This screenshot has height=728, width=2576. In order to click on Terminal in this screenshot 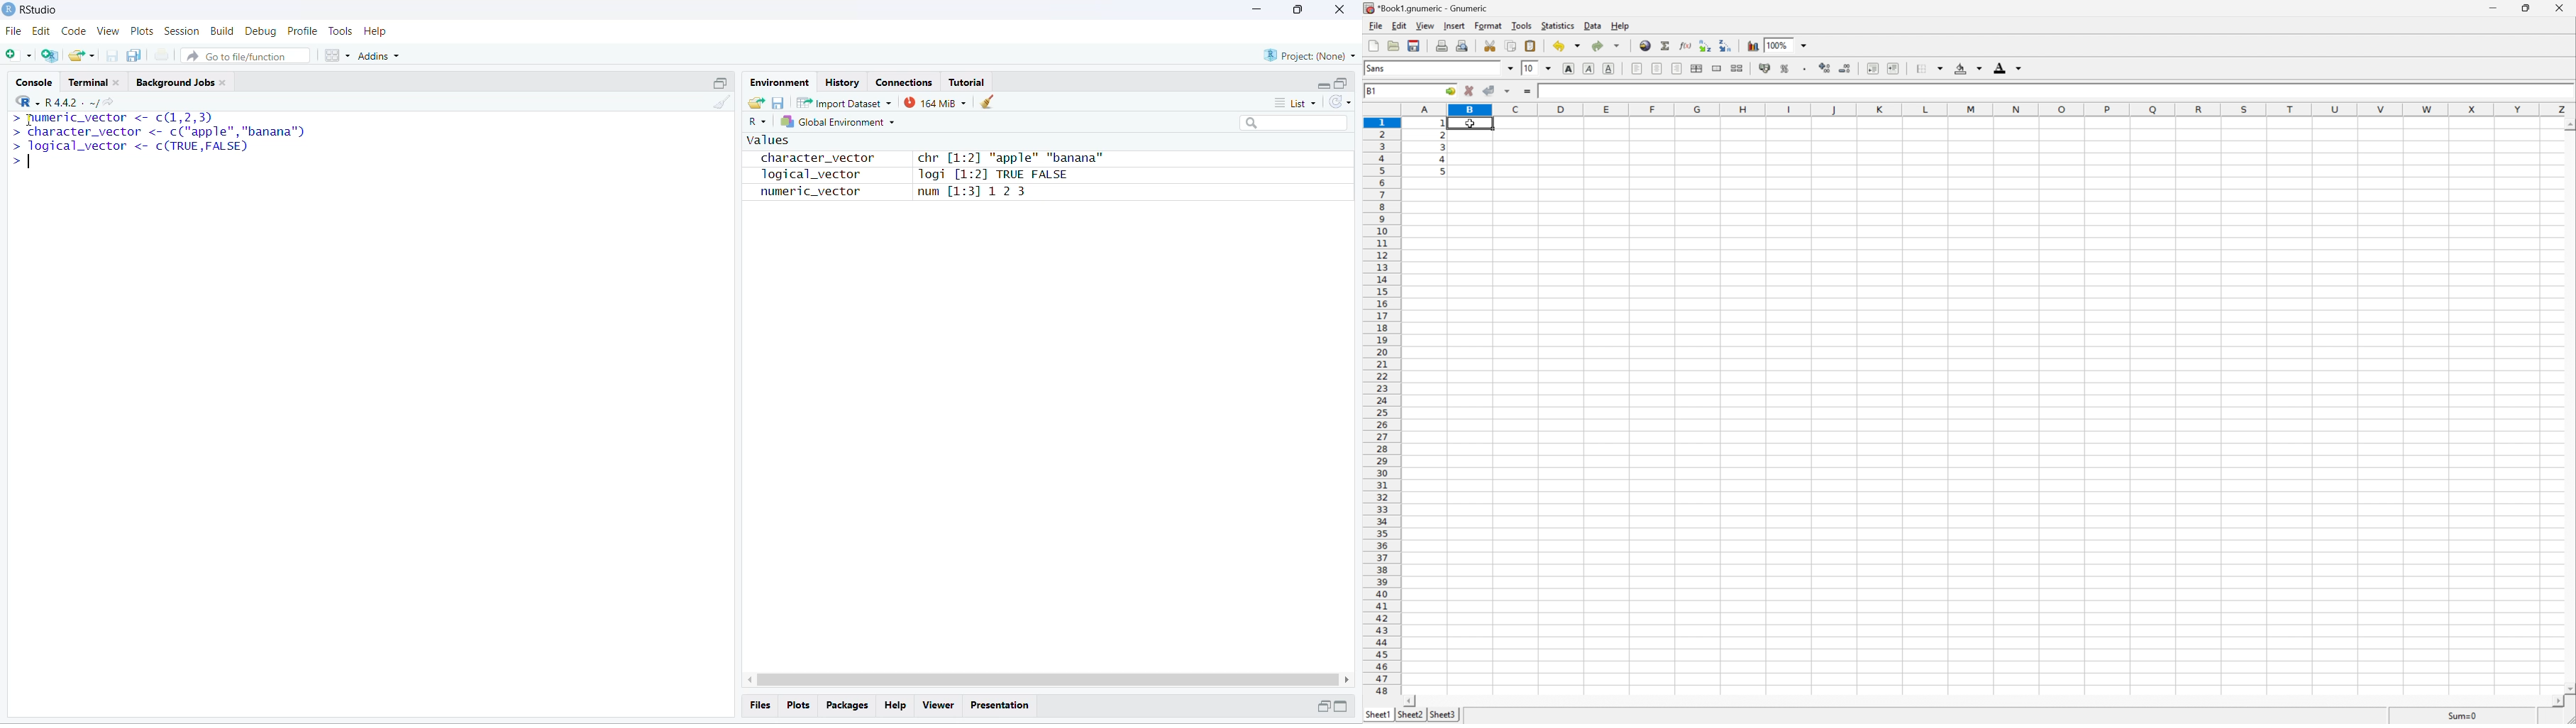, I will do `click(96, 79)`.